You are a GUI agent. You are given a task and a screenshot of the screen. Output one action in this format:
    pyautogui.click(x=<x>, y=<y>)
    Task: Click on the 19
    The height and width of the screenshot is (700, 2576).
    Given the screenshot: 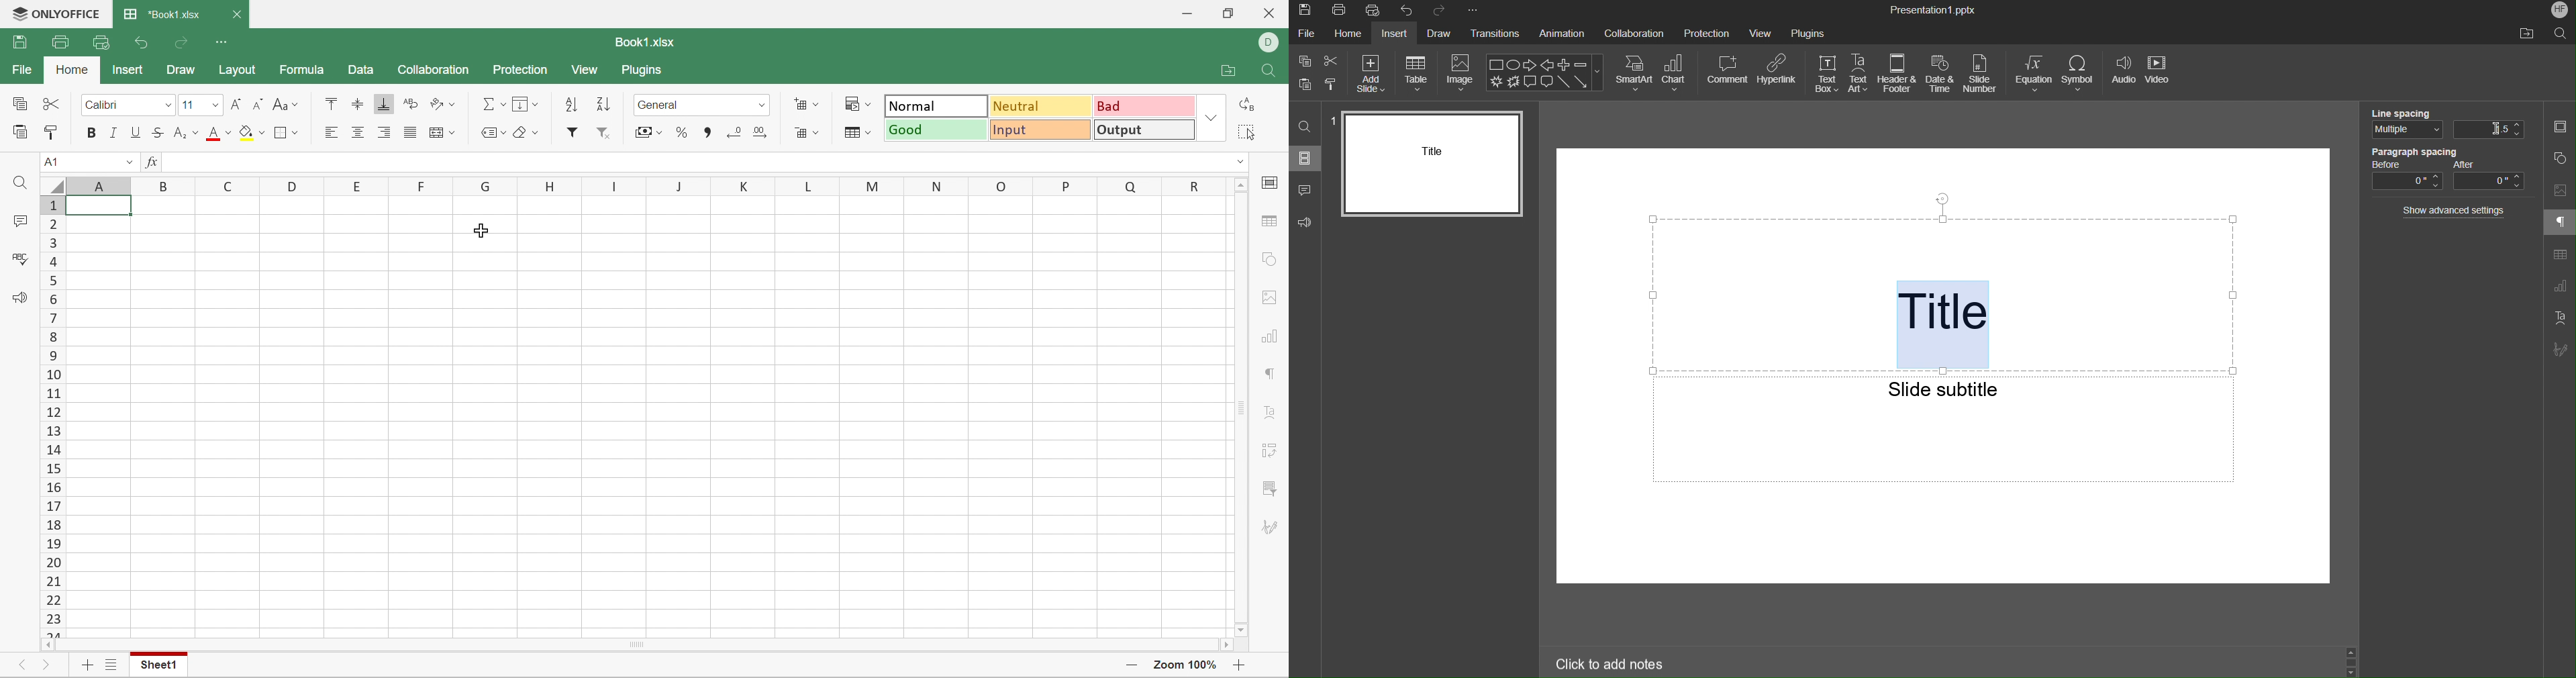 What is the action you would take?
    pyautogui.click(x=53, y=542)
    